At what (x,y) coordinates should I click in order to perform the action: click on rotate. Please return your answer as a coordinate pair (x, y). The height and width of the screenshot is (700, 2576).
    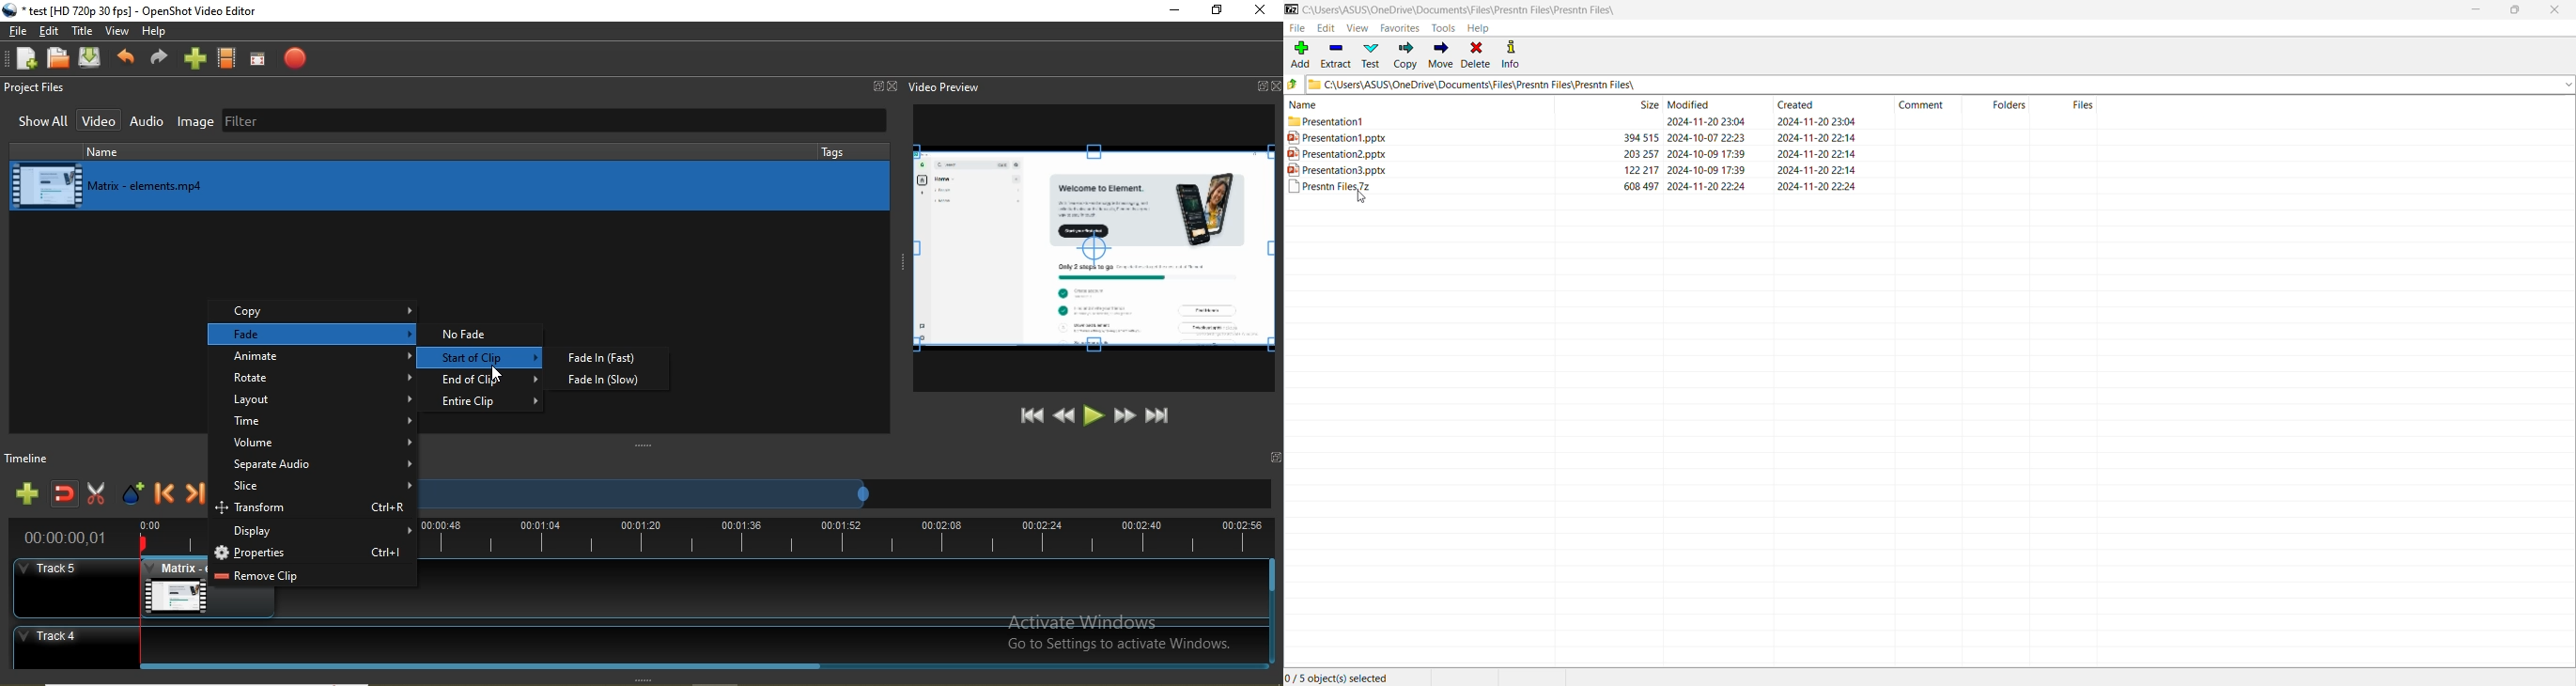
    Looking at the image, I should click on (310, 378).